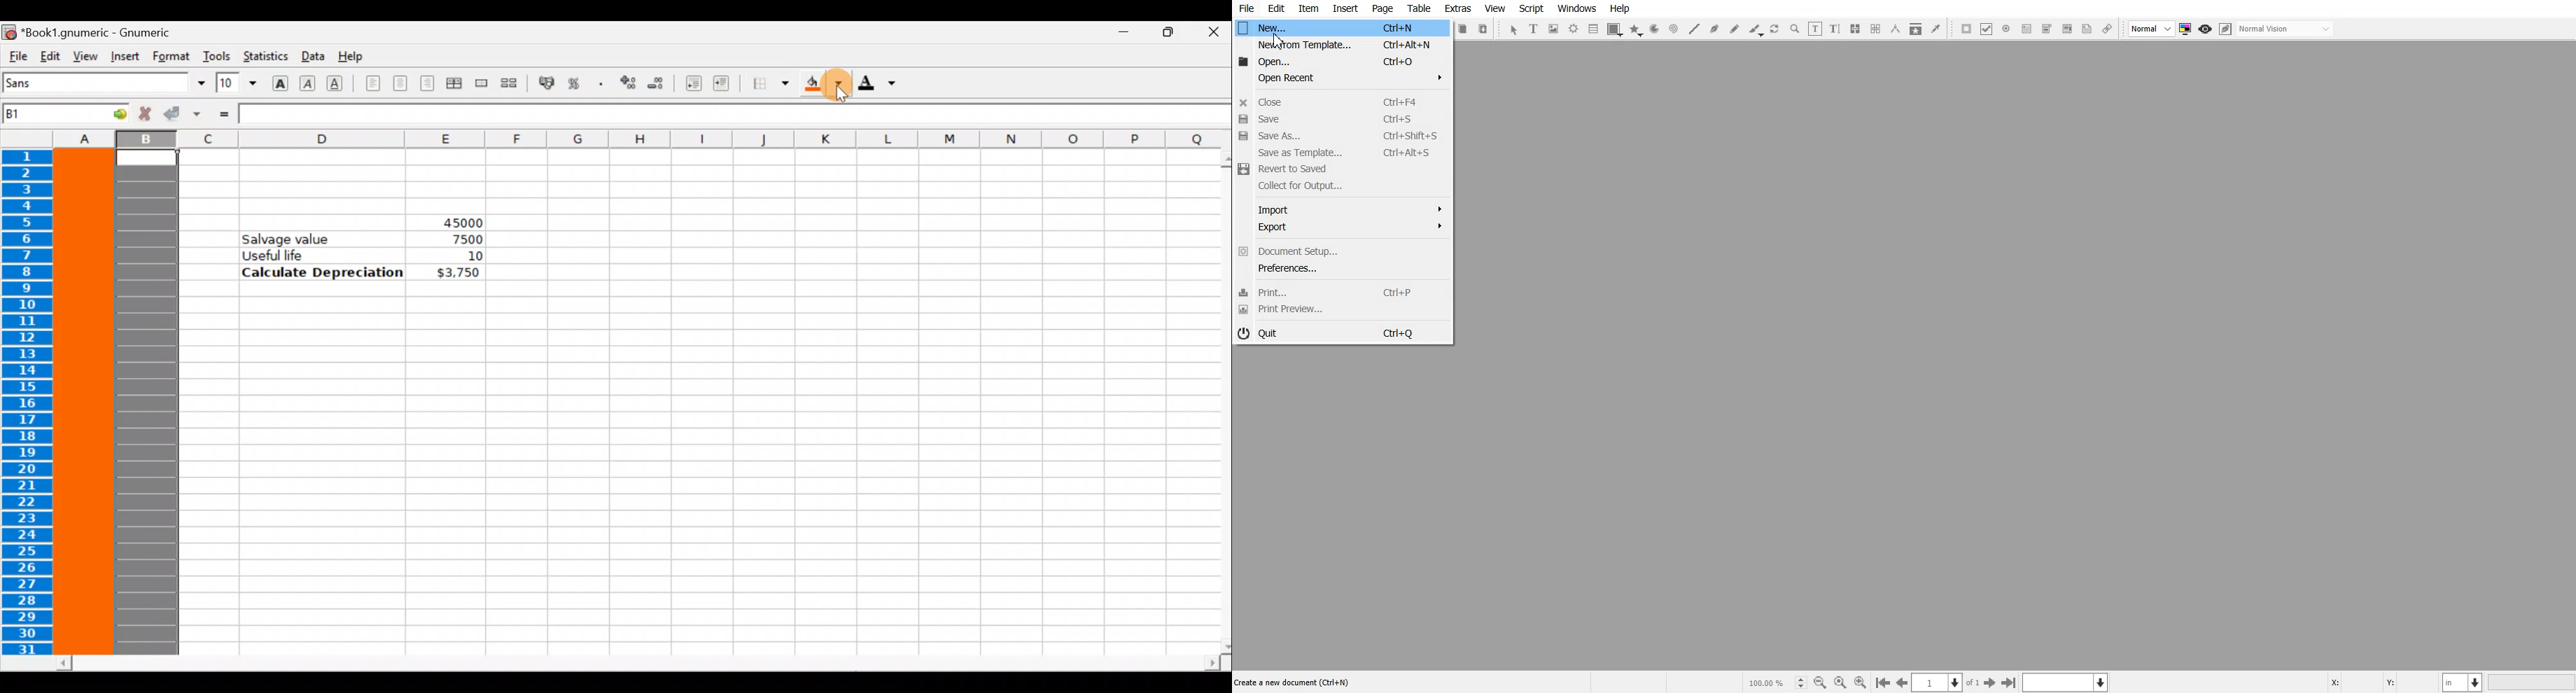 This screenshot has height=700, width=2576. What do you see at coordinates (293, 238) in the screenshot?
I see `Salvage value` at bounding box center [293, 238].